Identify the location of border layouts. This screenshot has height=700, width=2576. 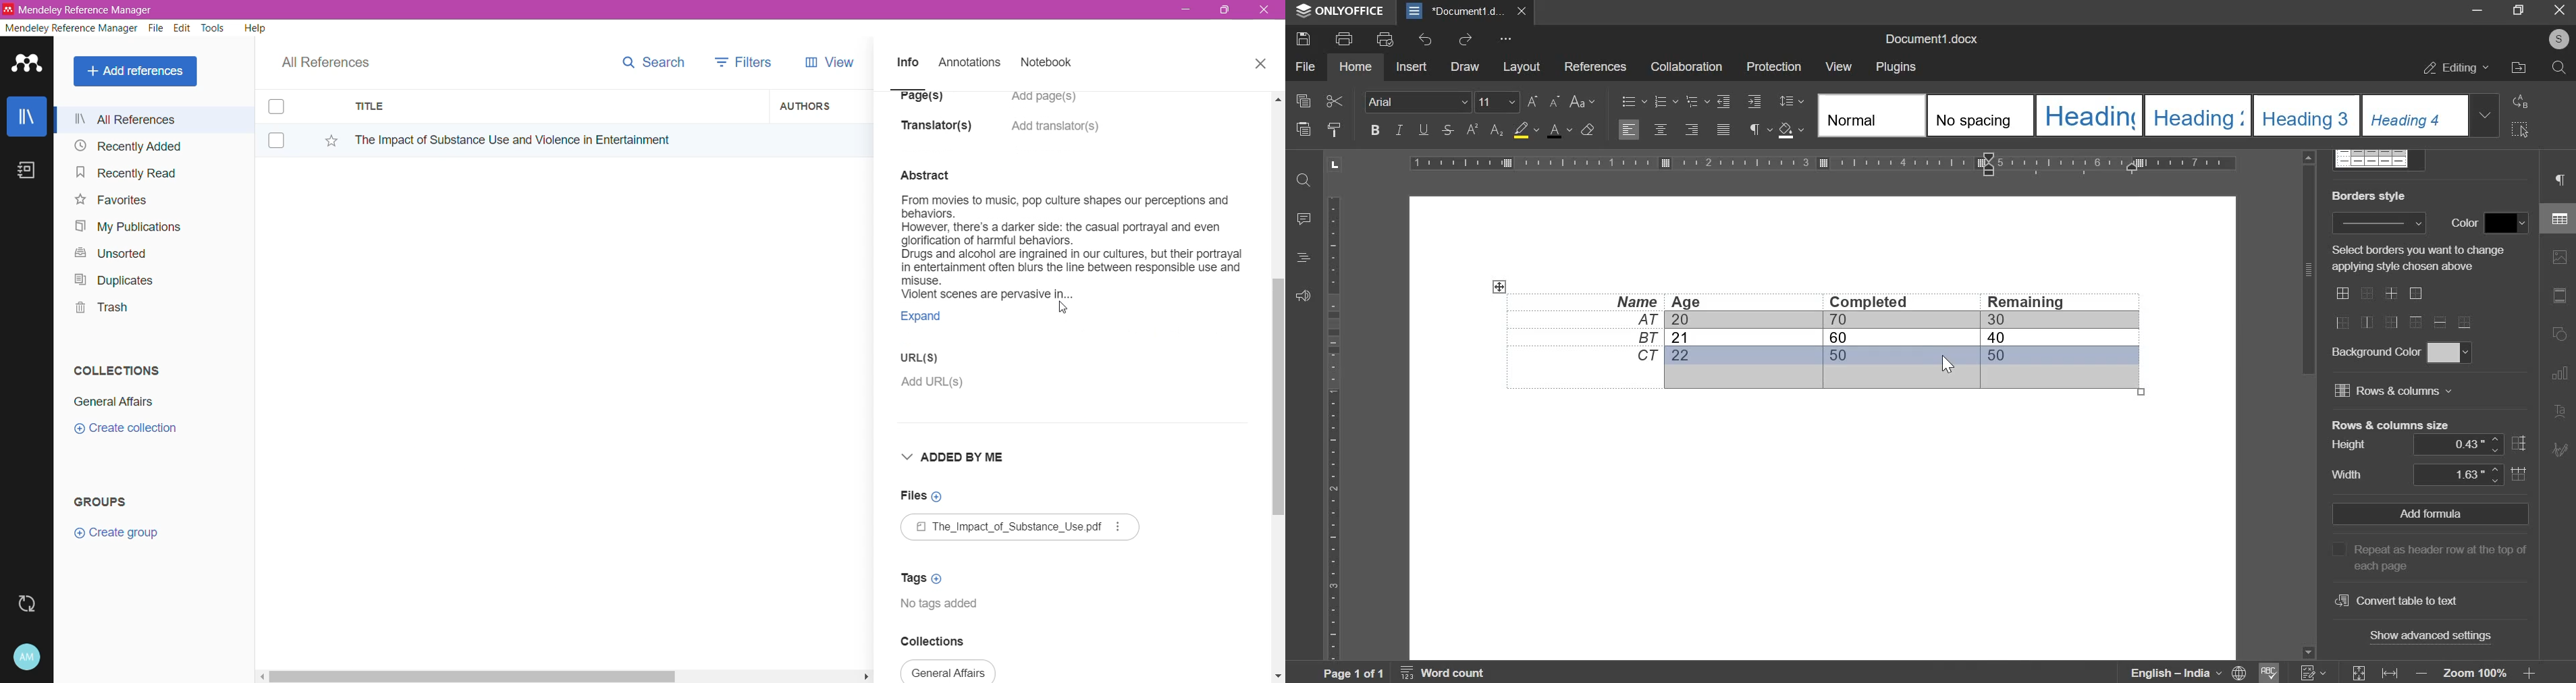
(2411, 309).